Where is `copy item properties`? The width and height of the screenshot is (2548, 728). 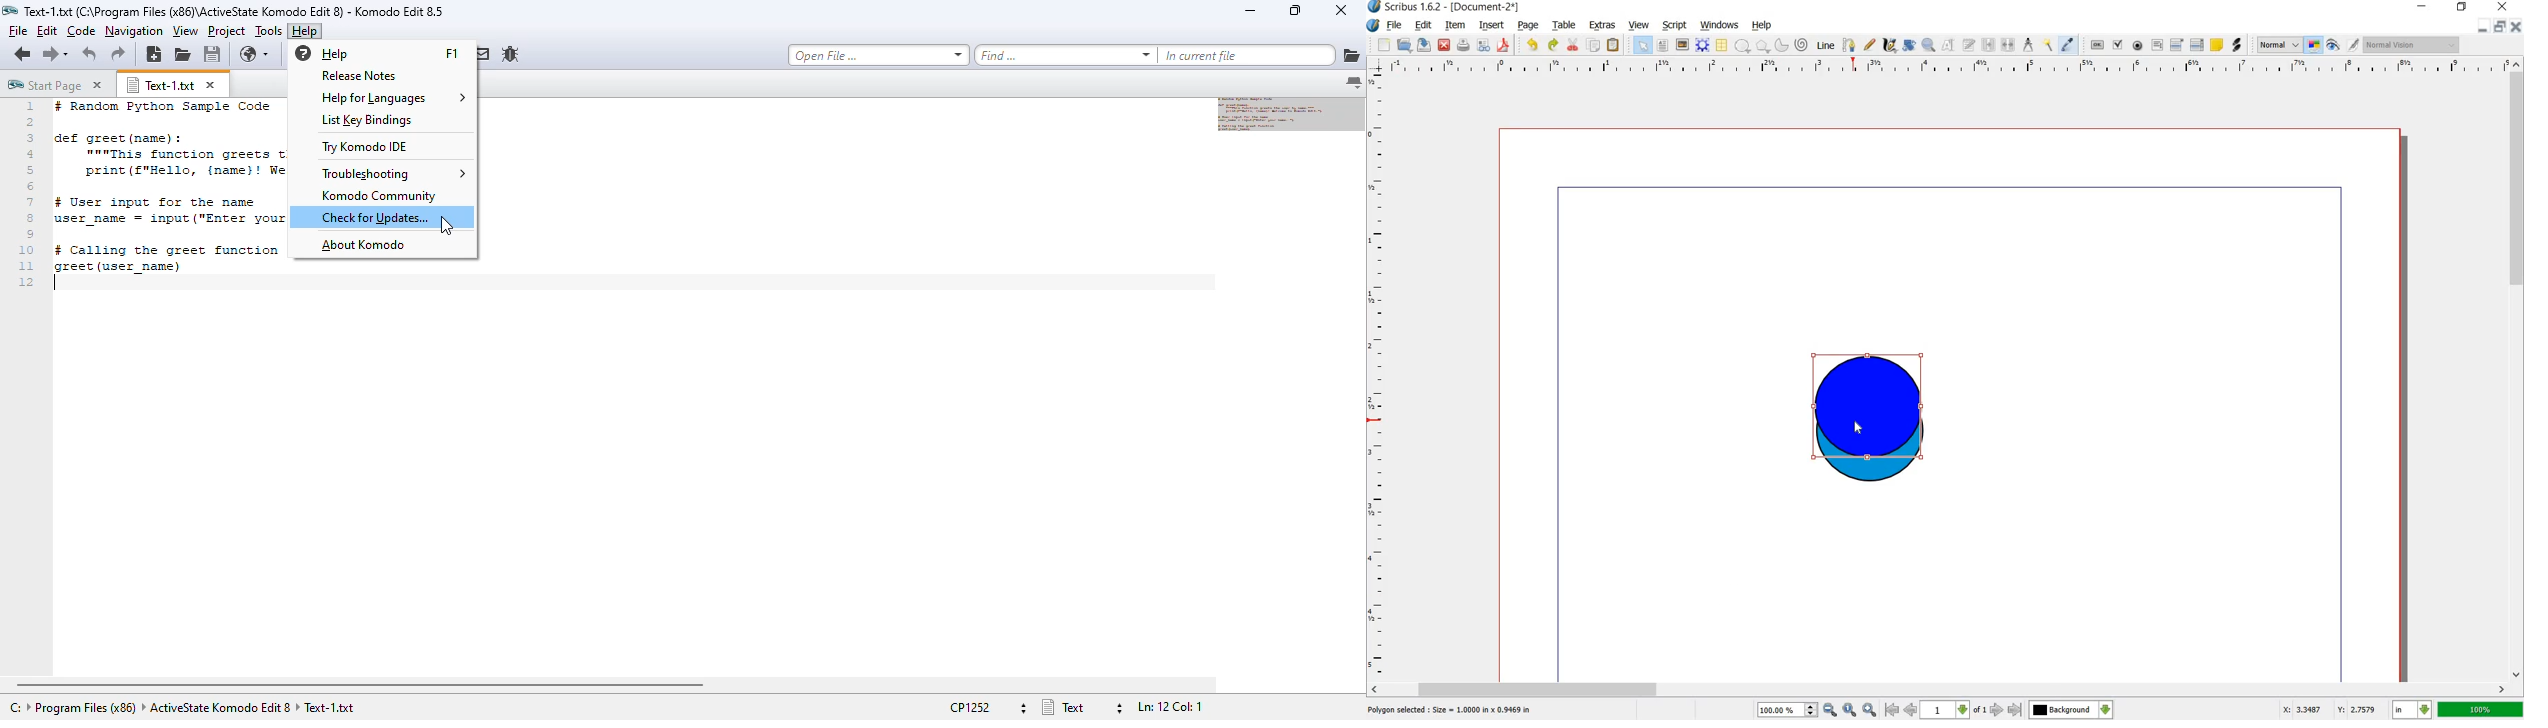 copy item properties is located at coordinates (2049, 46).